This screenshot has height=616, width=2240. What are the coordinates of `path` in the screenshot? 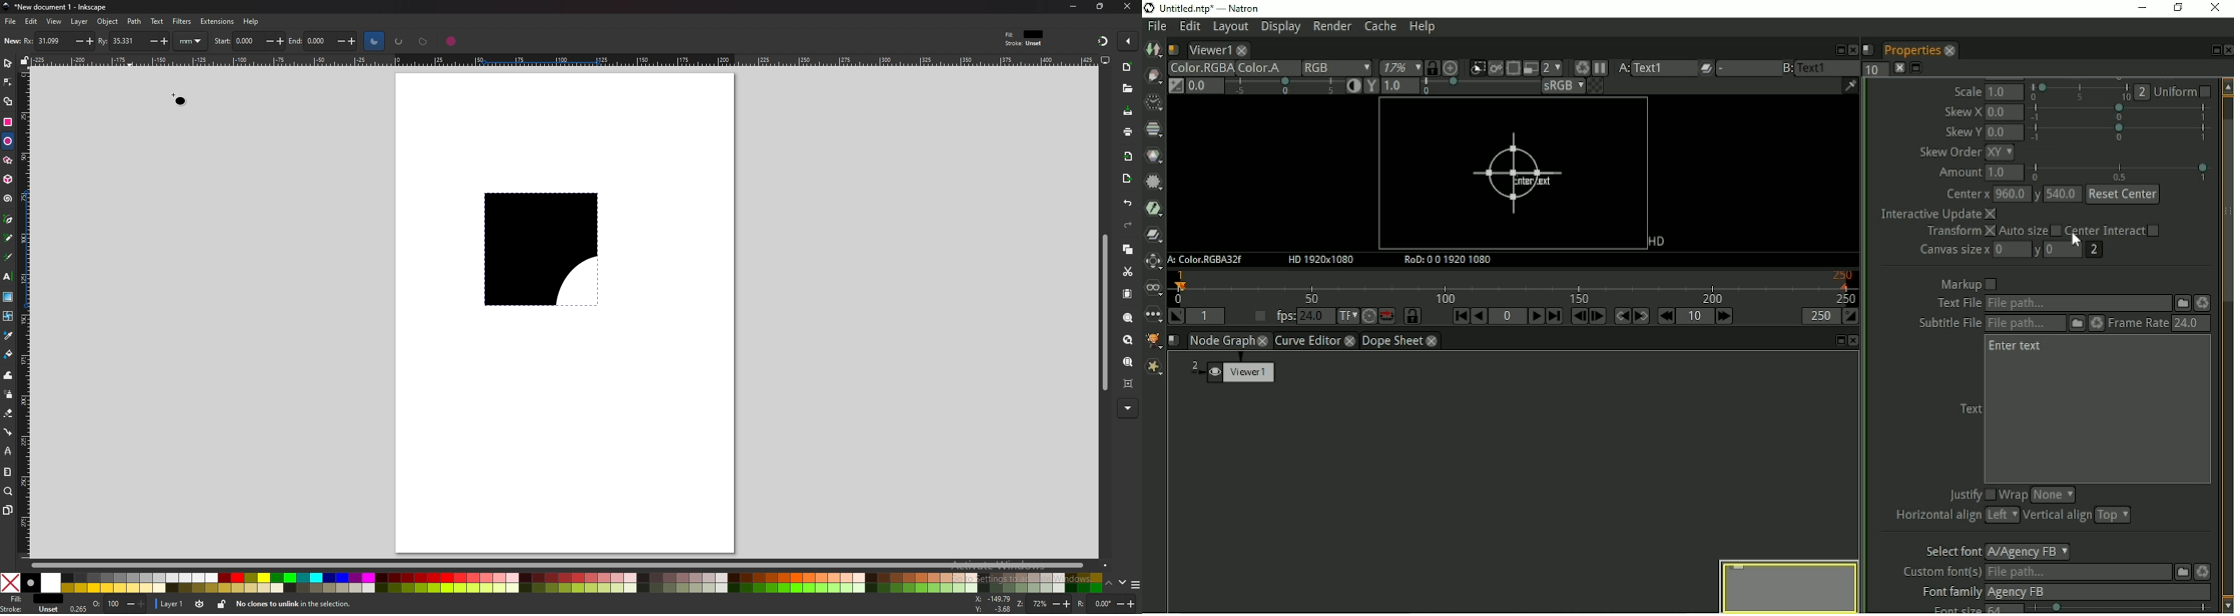 It's located at (135, 21).